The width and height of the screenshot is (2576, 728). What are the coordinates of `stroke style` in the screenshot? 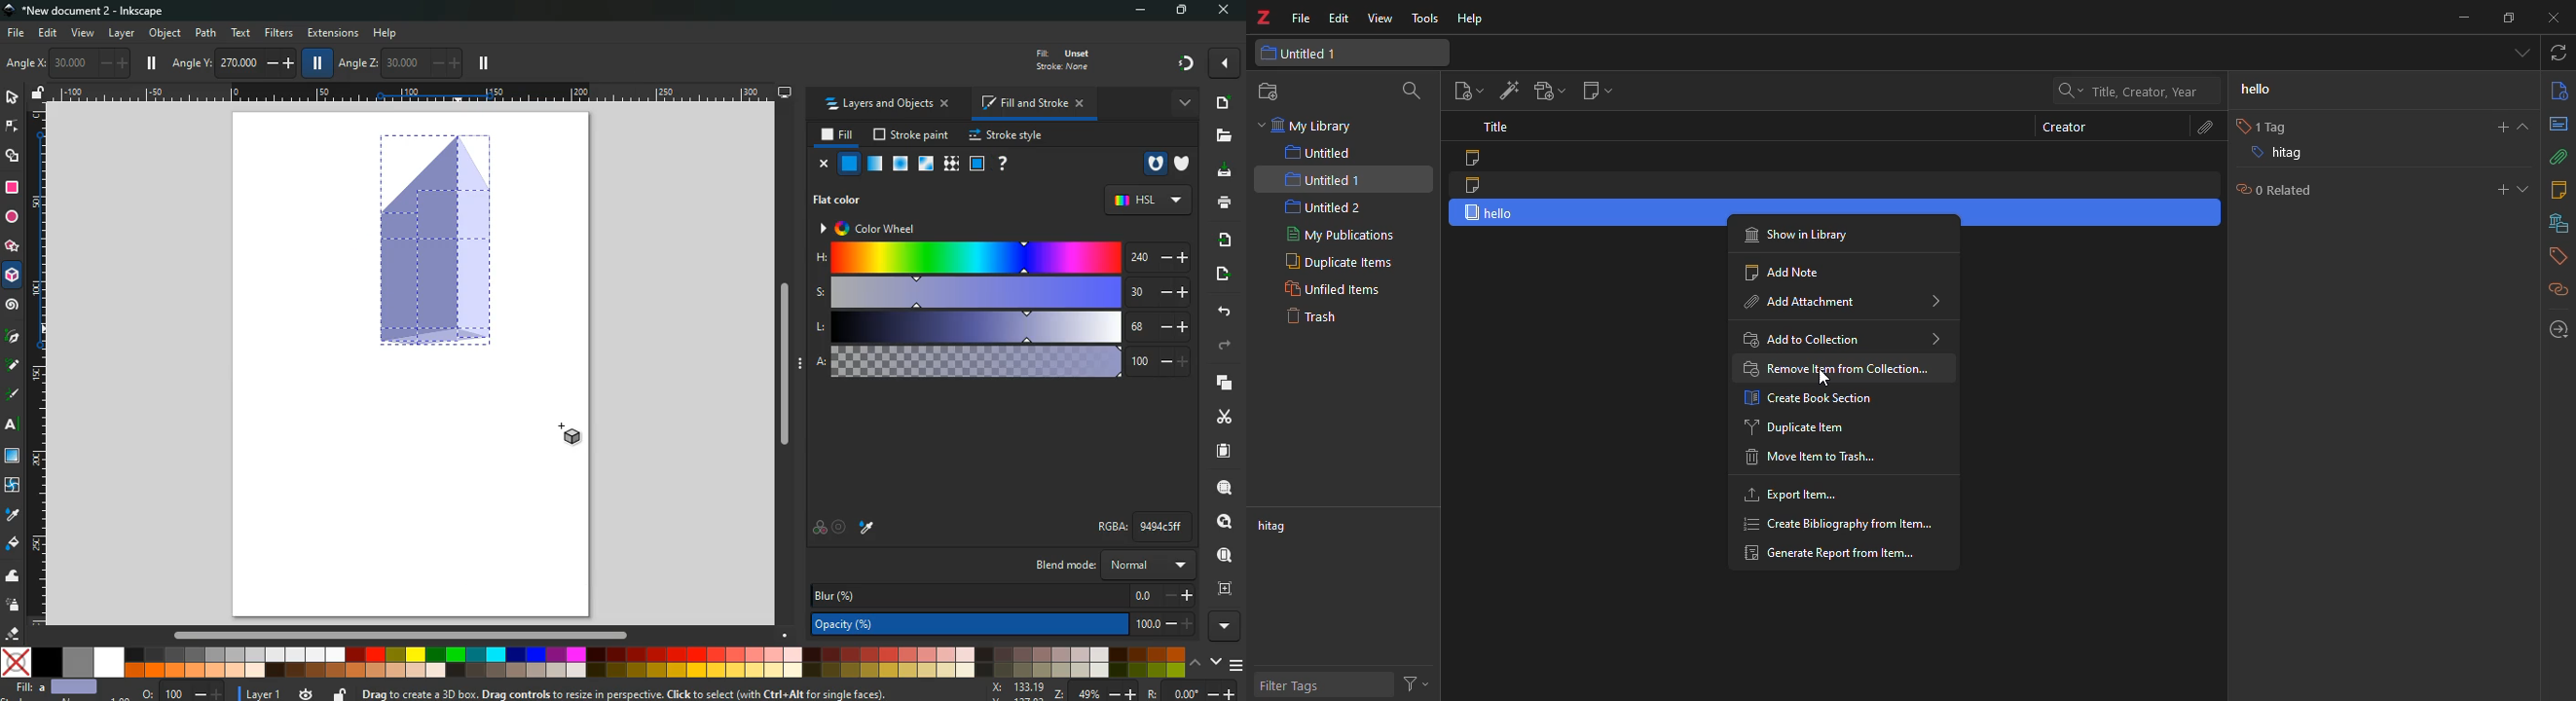 It's located at (1006, 136).